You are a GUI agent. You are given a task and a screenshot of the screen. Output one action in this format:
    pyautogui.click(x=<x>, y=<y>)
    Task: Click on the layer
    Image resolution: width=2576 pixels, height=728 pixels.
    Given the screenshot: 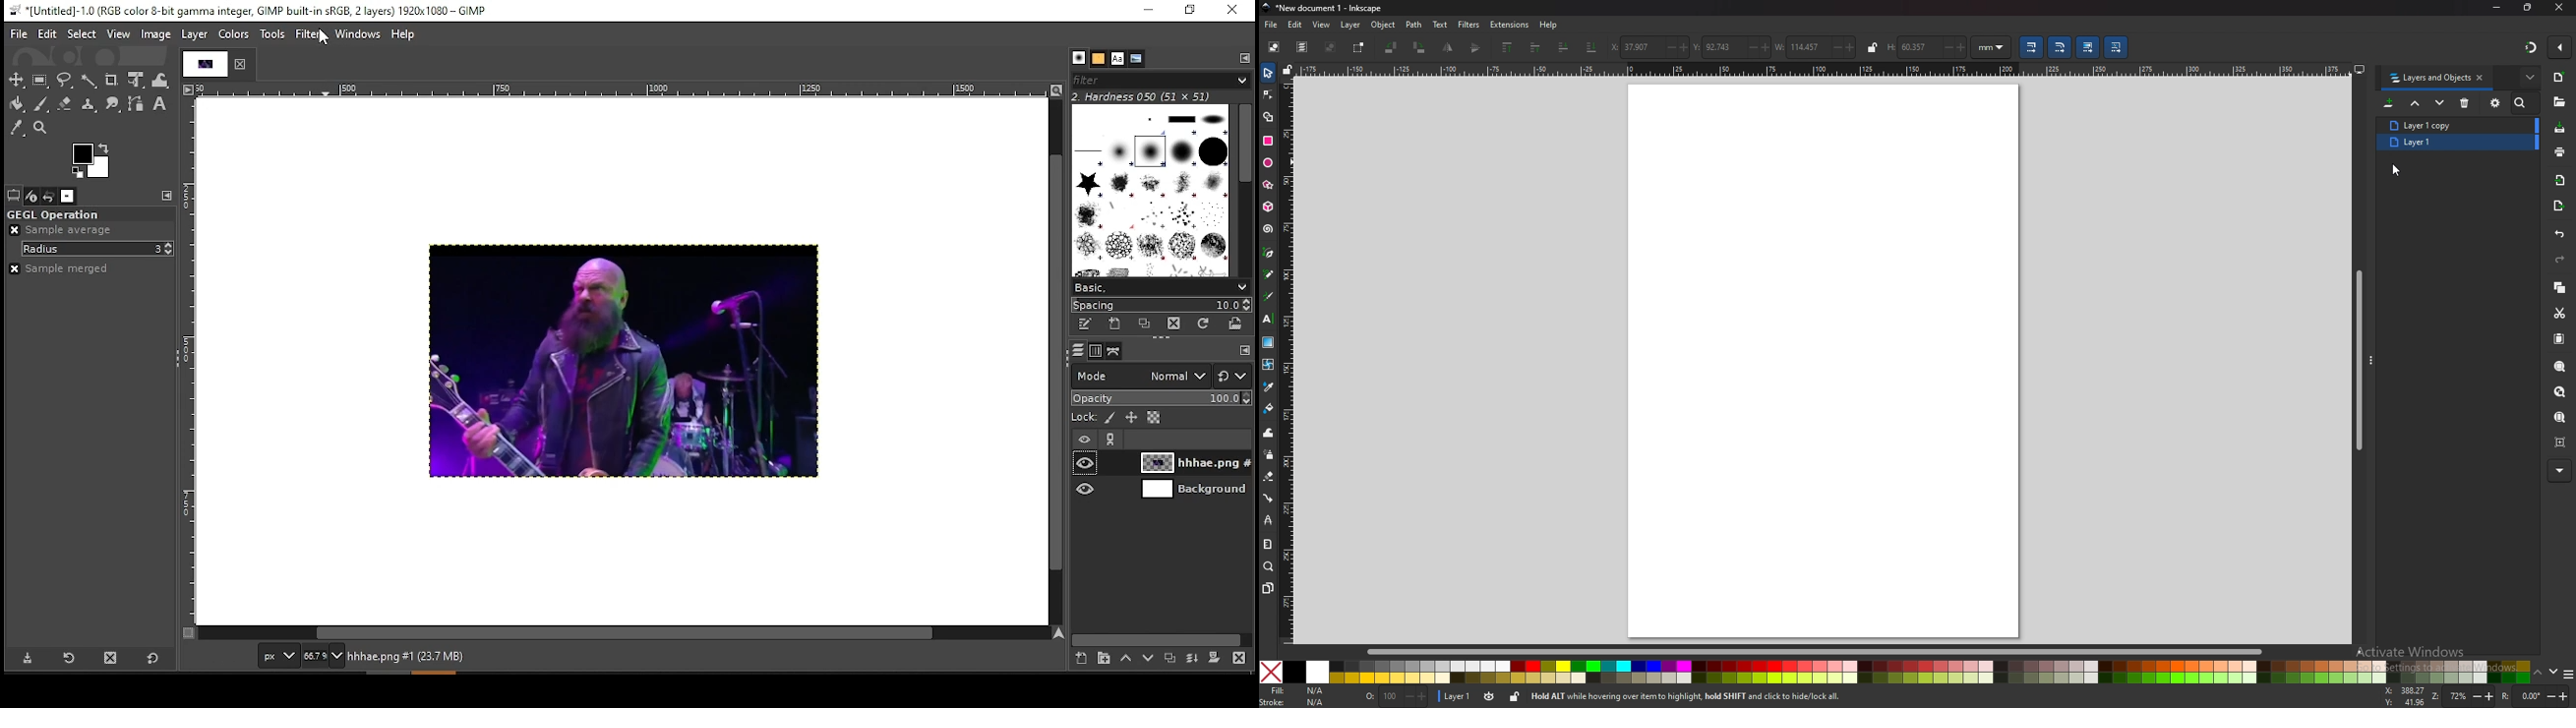 What is the action you would take?
    pyautogui.click(x=1455, y=696)
    